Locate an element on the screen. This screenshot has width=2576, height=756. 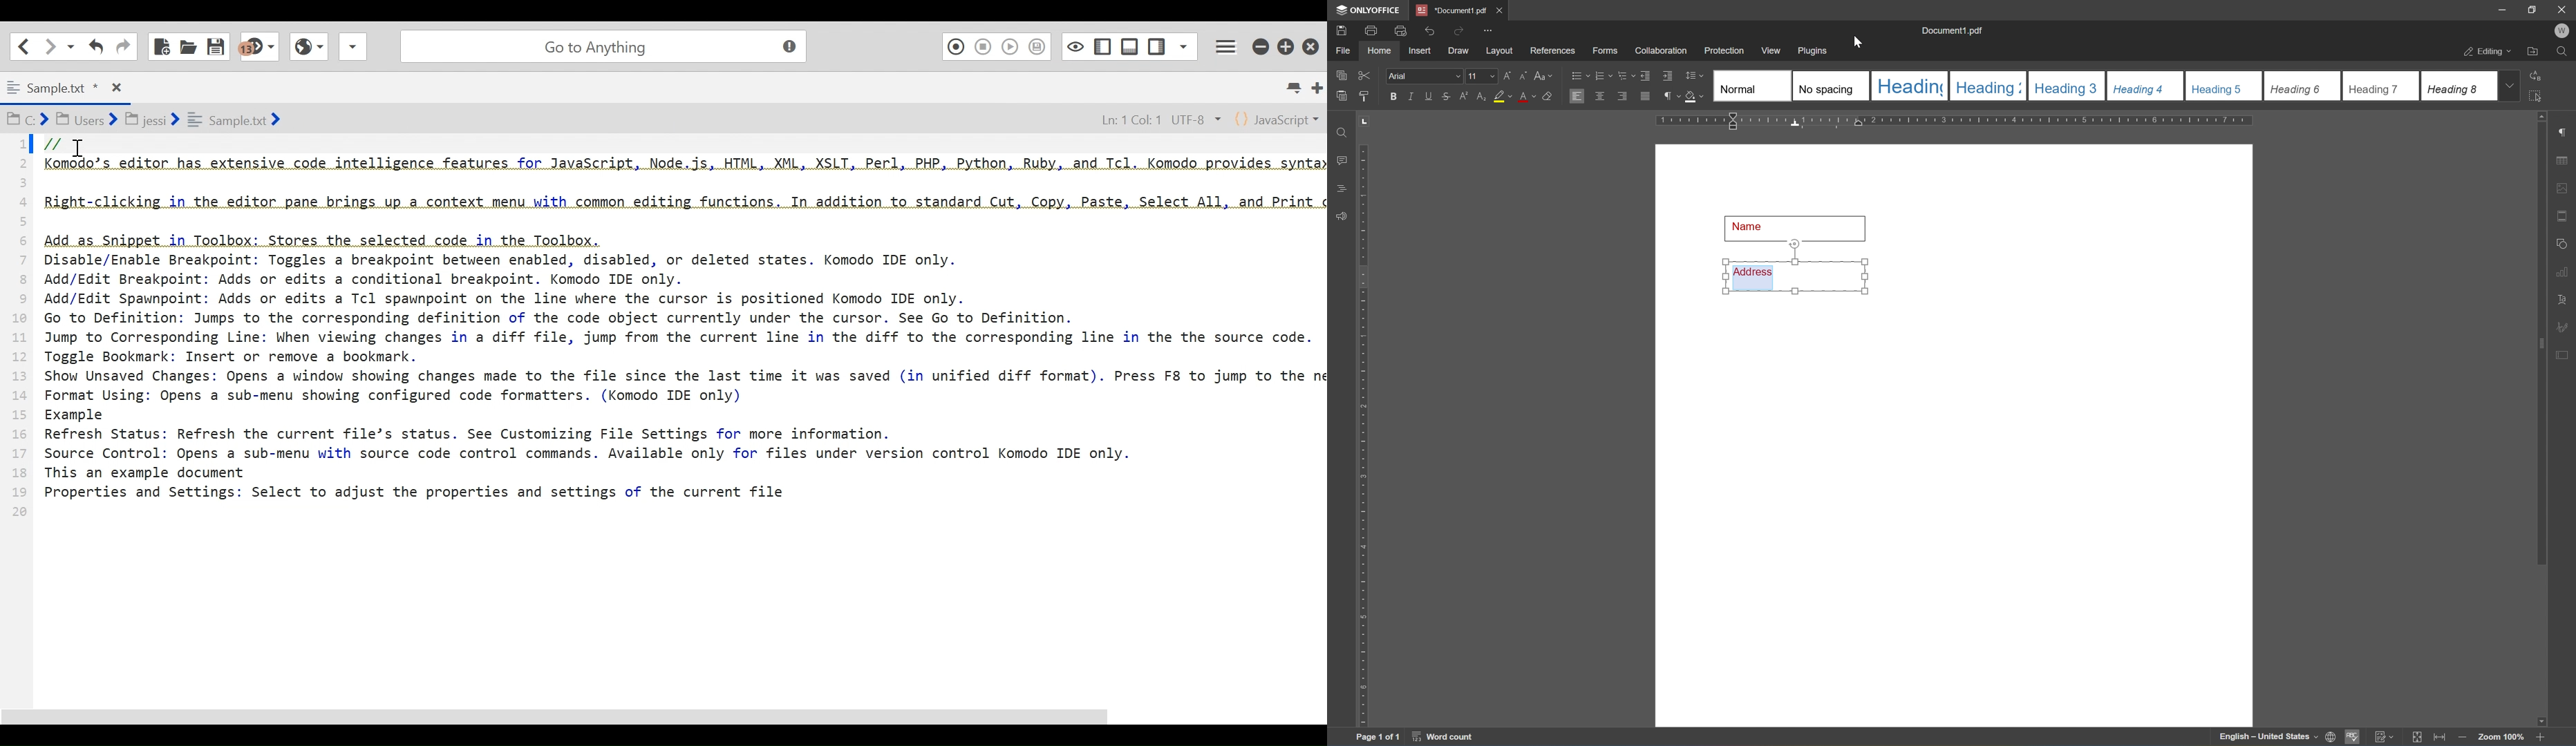
type of slides is located at coordinates (2102, 85).